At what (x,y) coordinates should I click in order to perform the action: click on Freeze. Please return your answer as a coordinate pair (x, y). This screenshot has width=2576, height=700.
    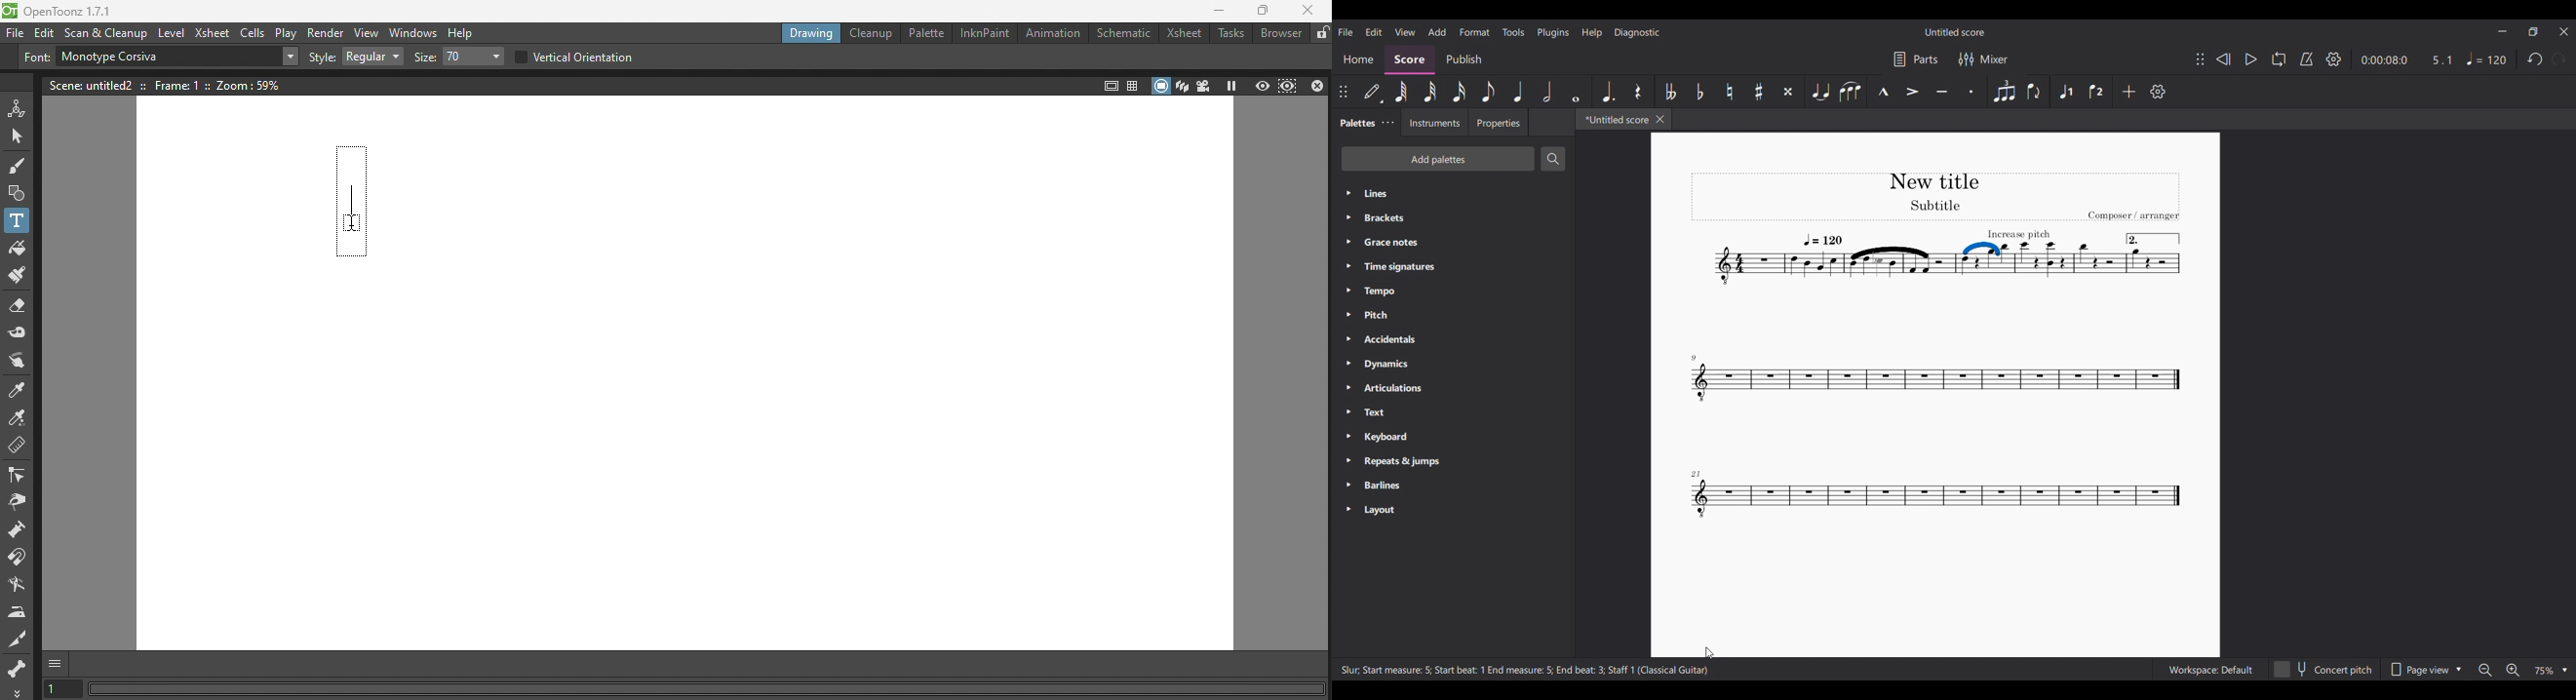
    Looking at the image, I should click on (1229, 85).